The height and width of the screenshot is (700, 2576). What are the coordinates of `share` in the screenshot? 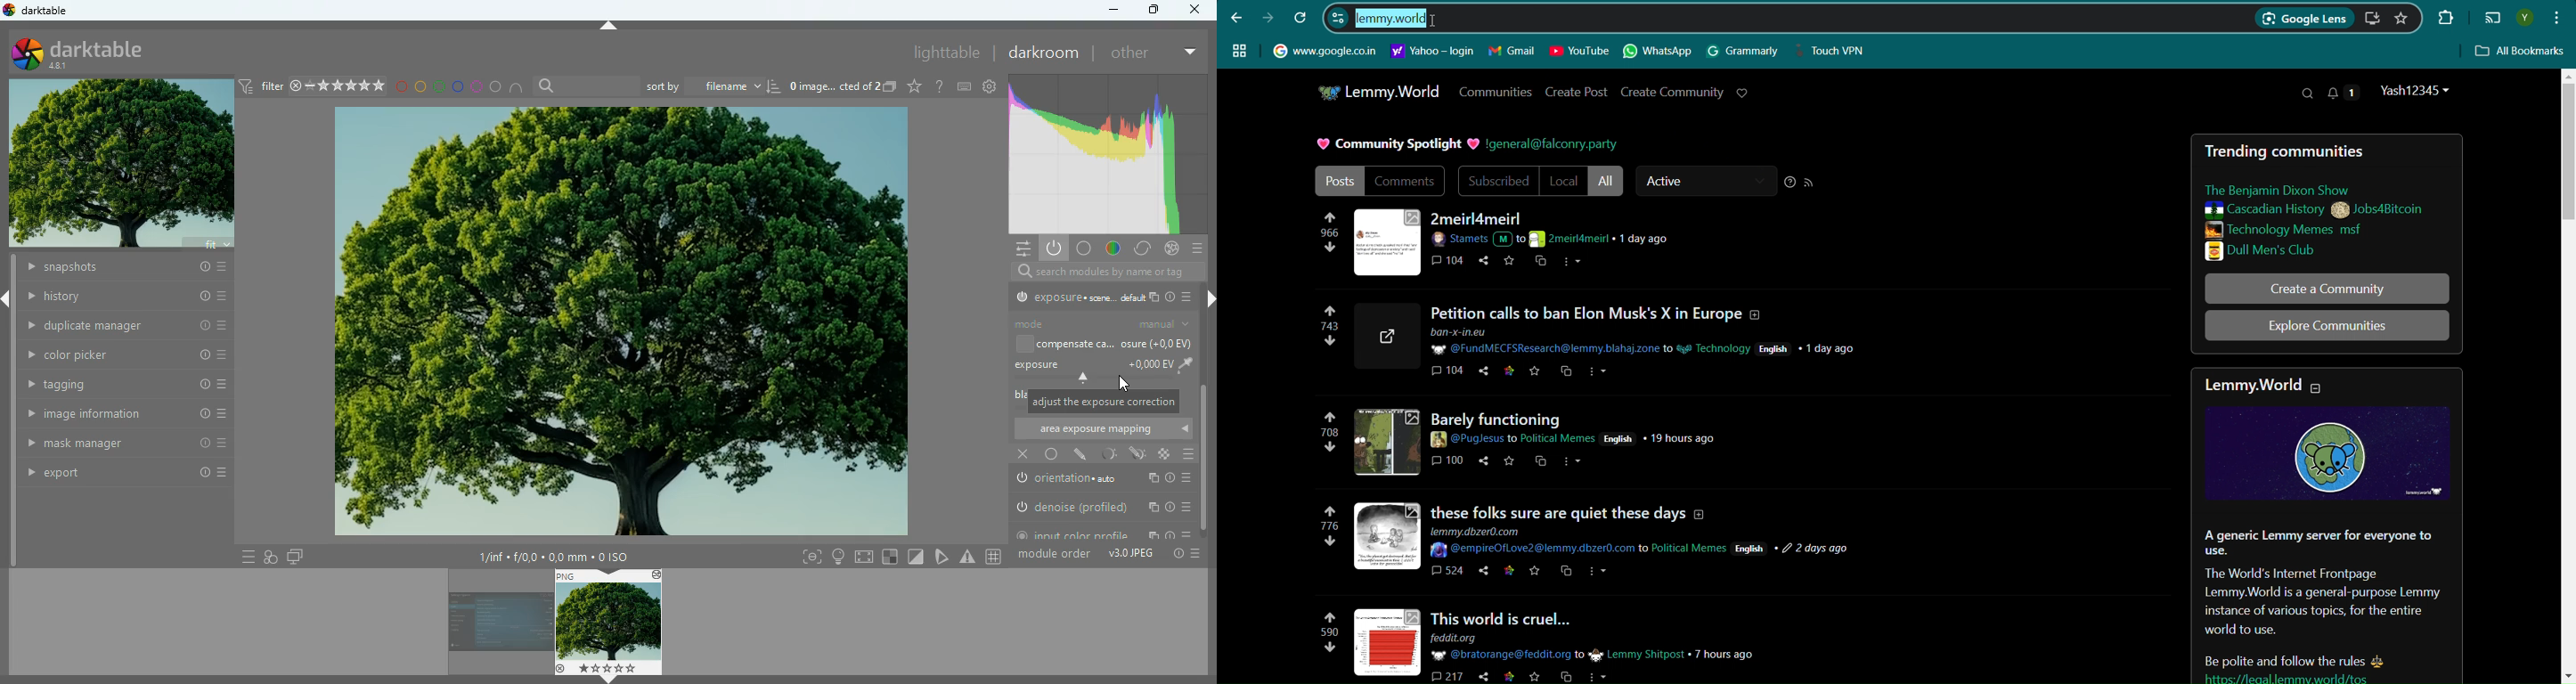 It's located at (1484, 263).